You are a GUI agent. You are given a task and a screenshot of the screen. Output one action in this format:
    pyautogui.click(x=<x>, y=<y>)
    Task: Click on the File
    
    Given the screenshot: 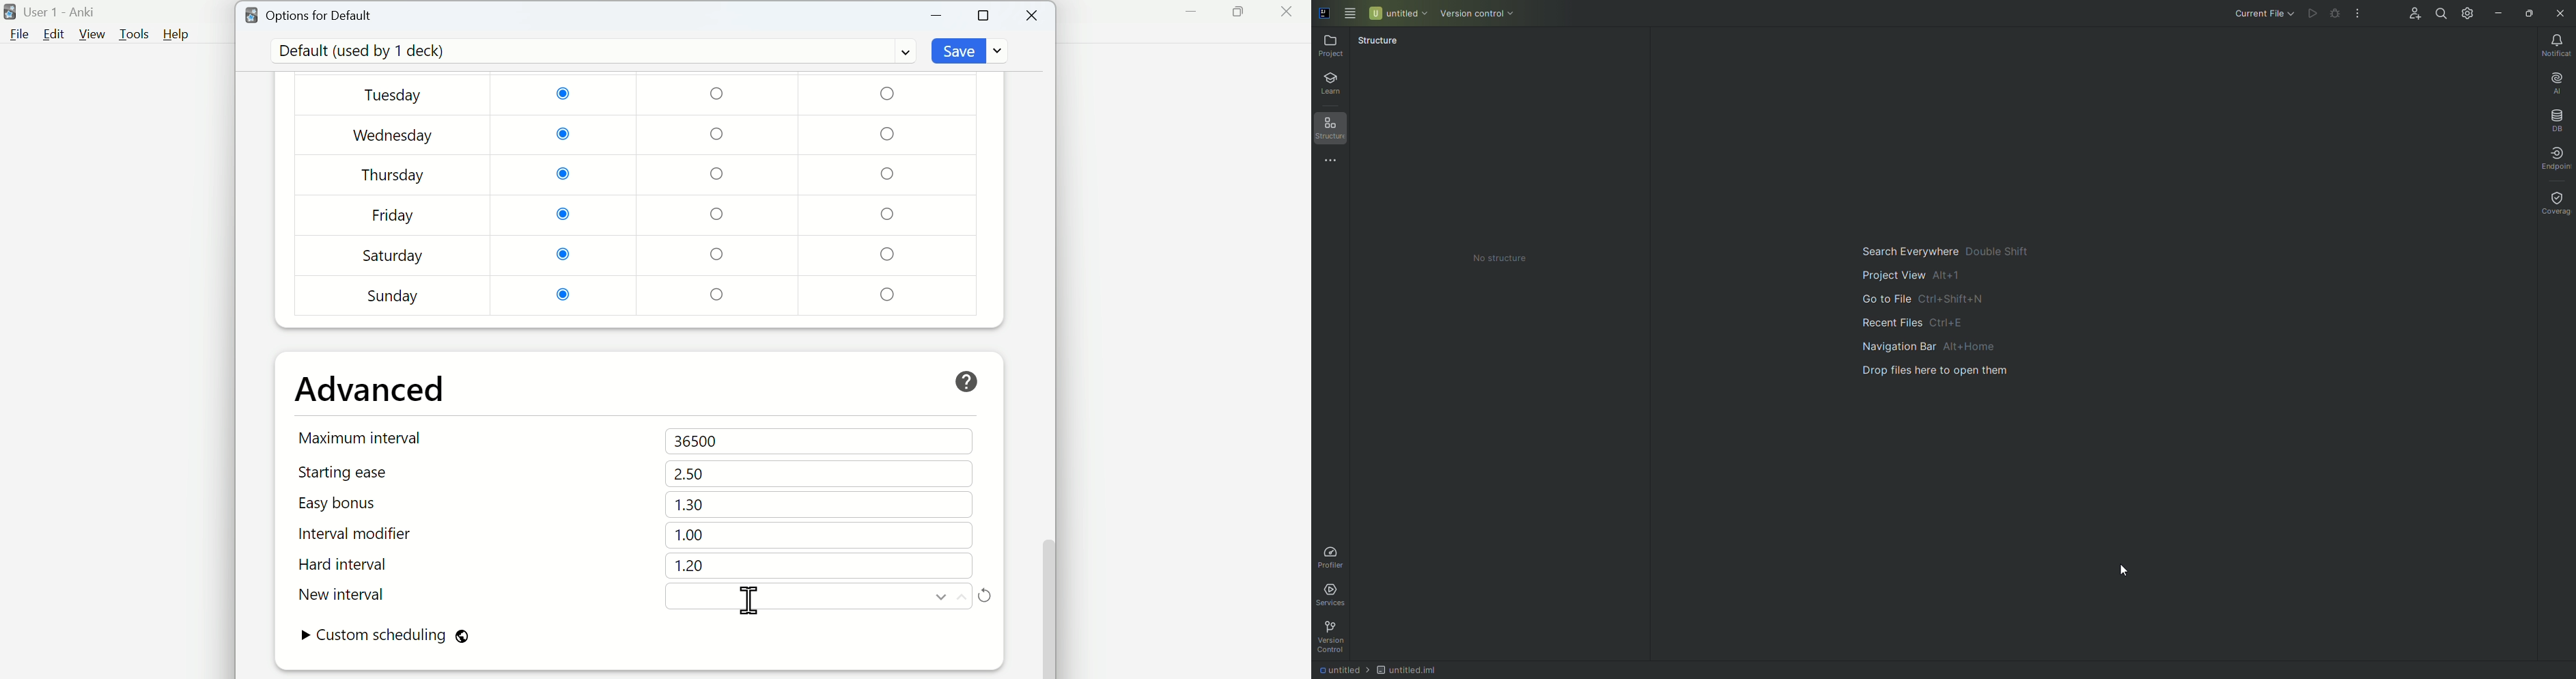 What is the action you would take?
    pyautogui.click(x=17, y=35)
    